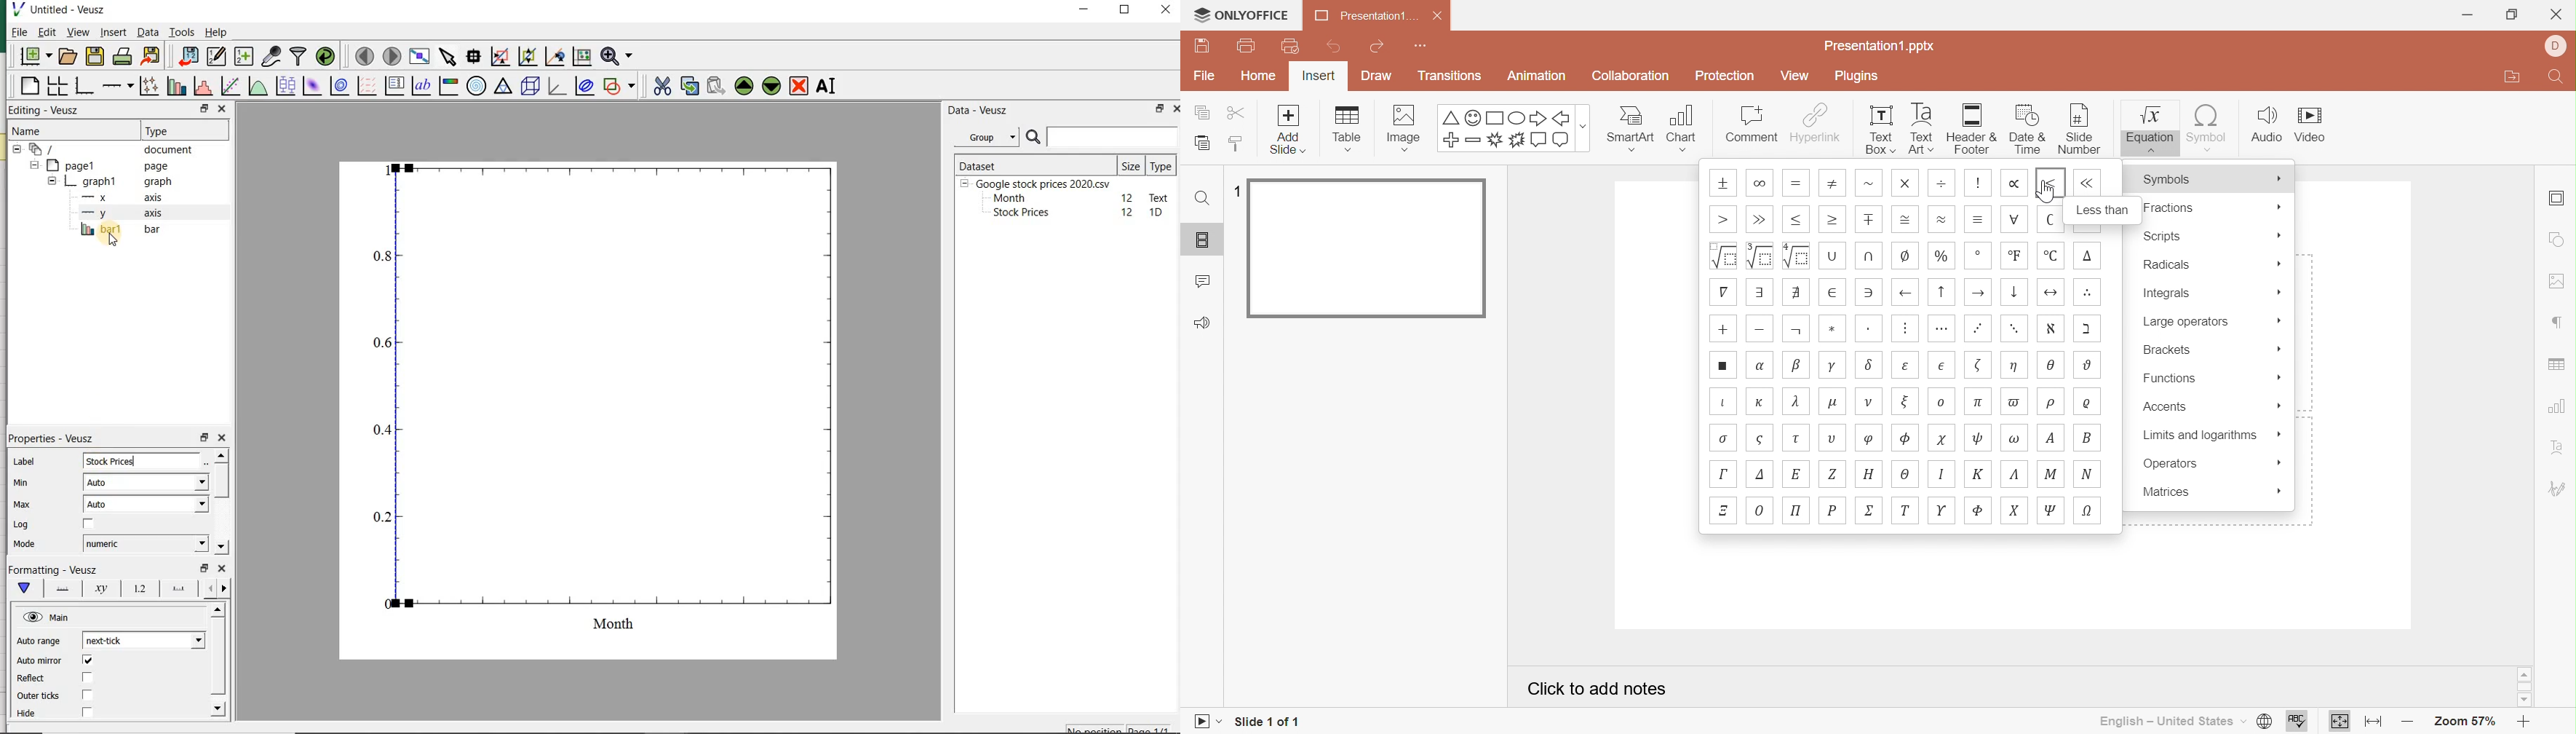  I want to click on Auto, so click(146, 504).